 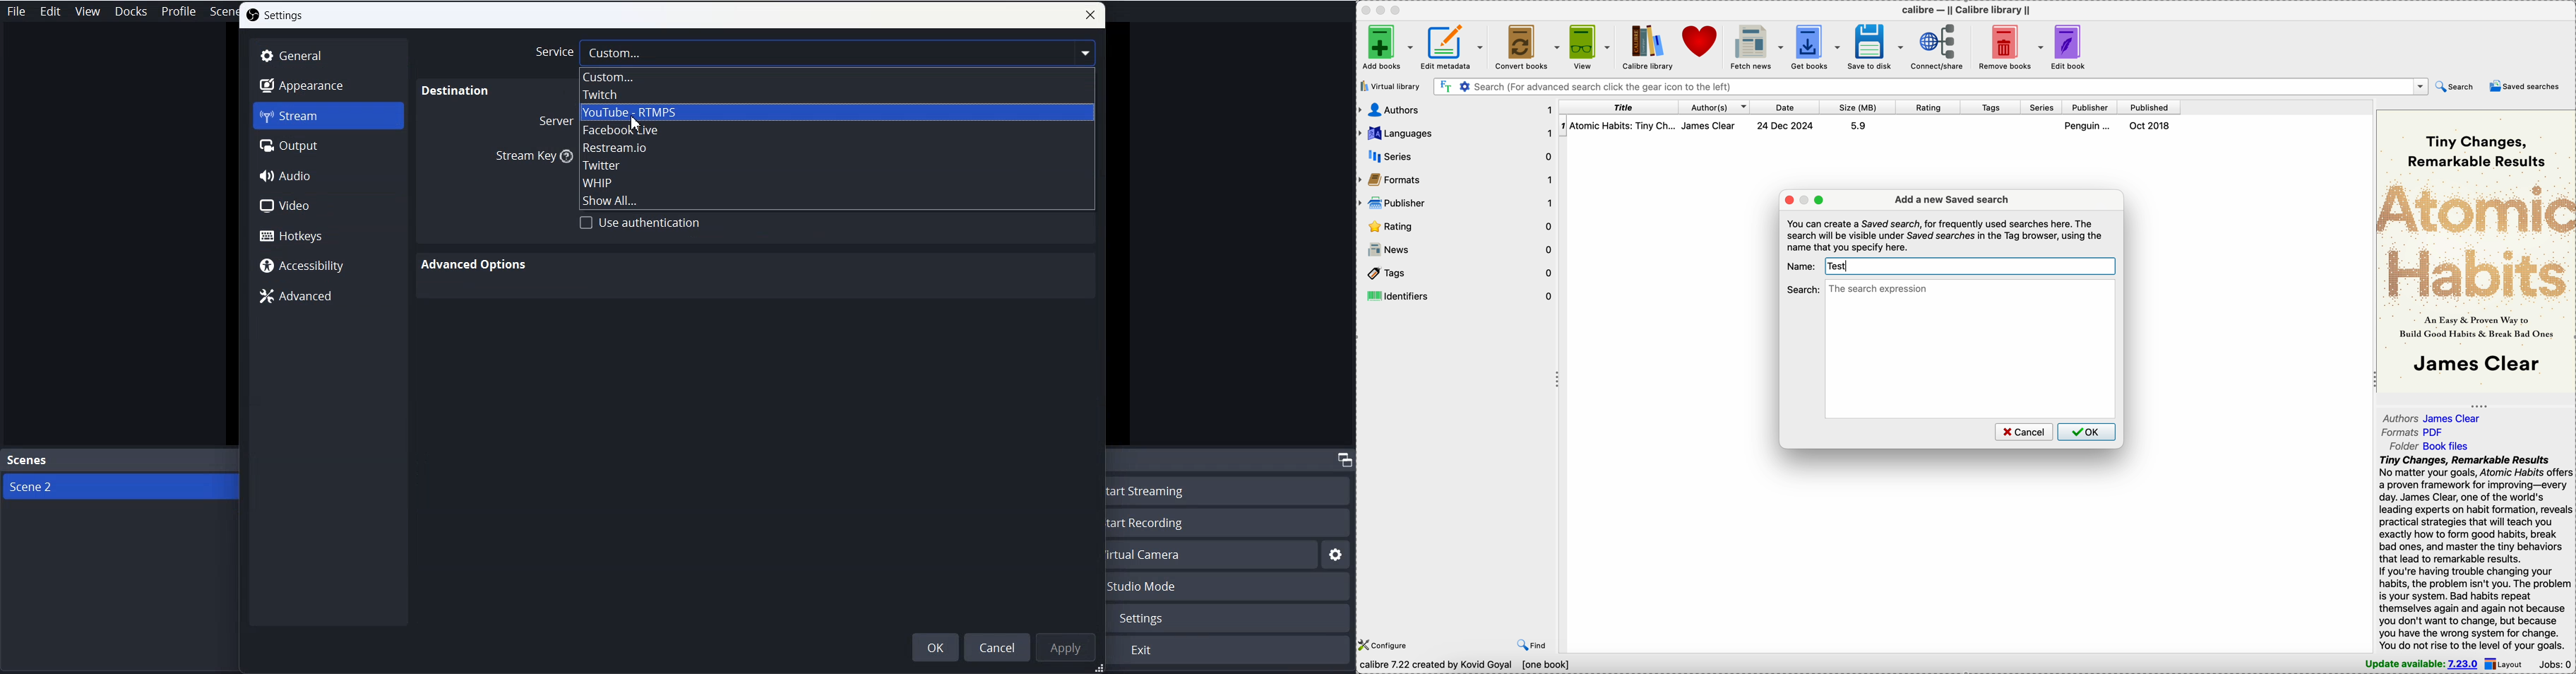 I want to click on Appearance, so click(x=328, y=85).